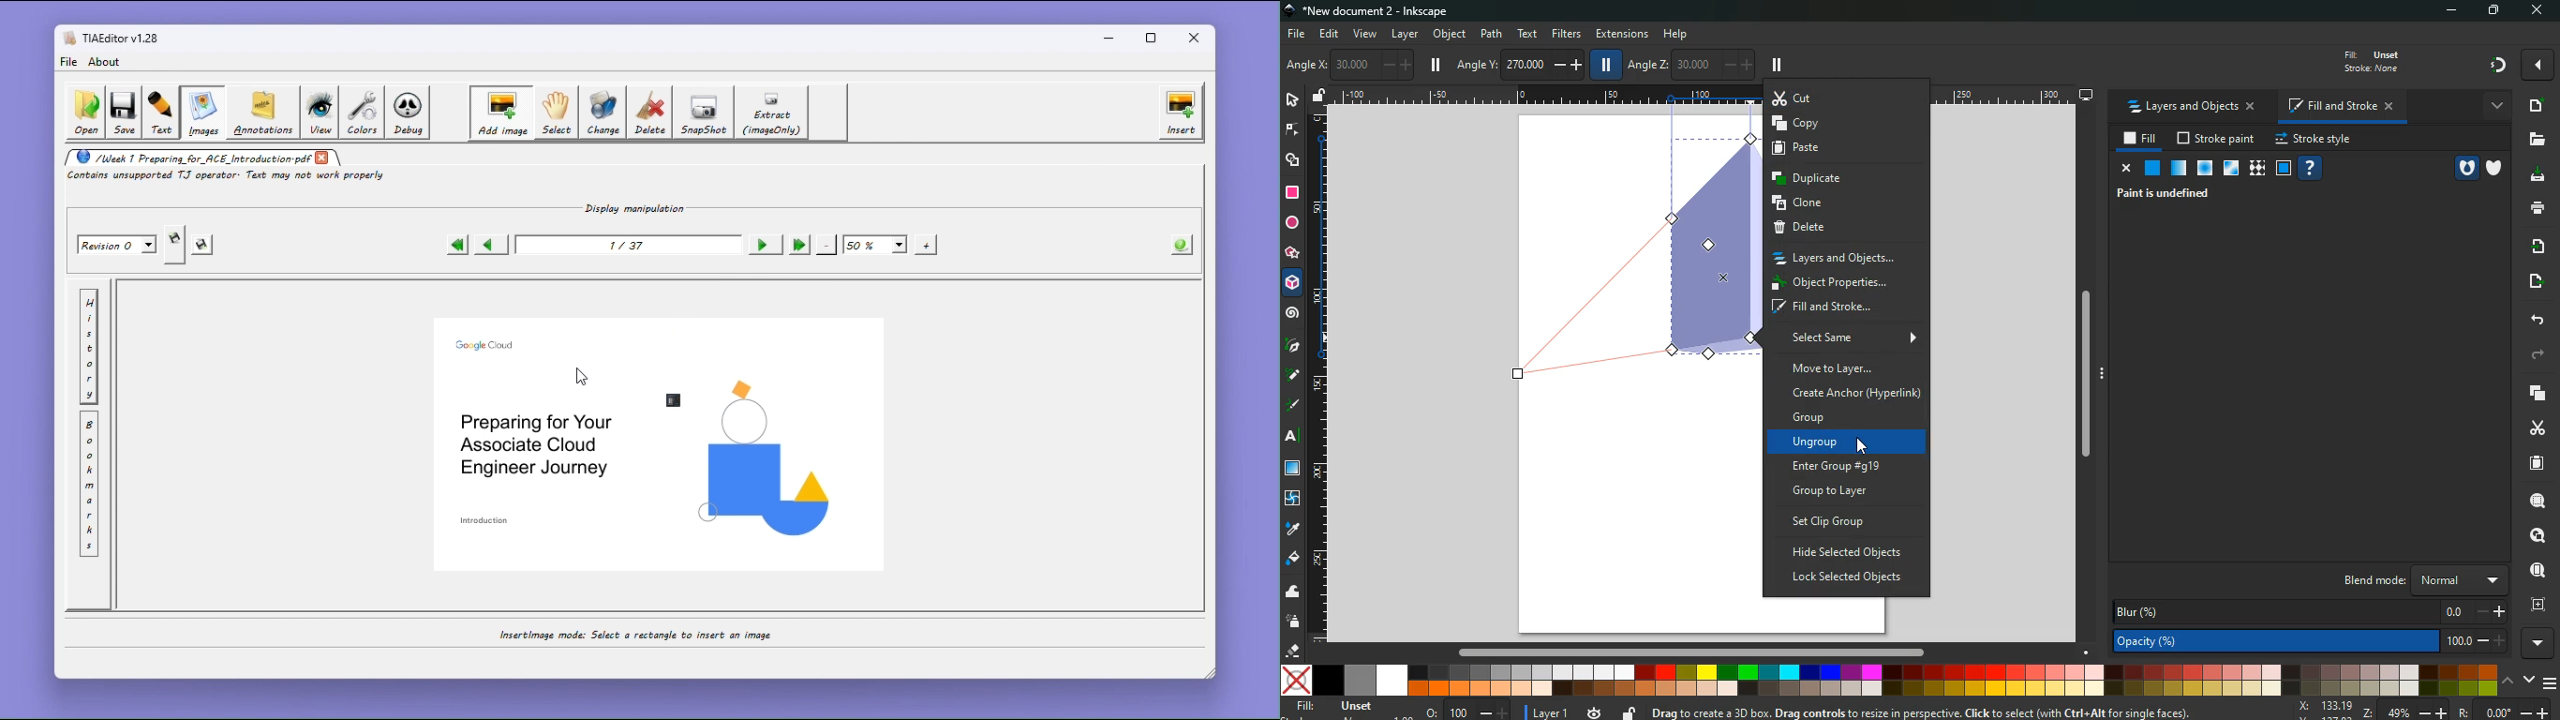  I want to click on zoom, so click(2425, 711).